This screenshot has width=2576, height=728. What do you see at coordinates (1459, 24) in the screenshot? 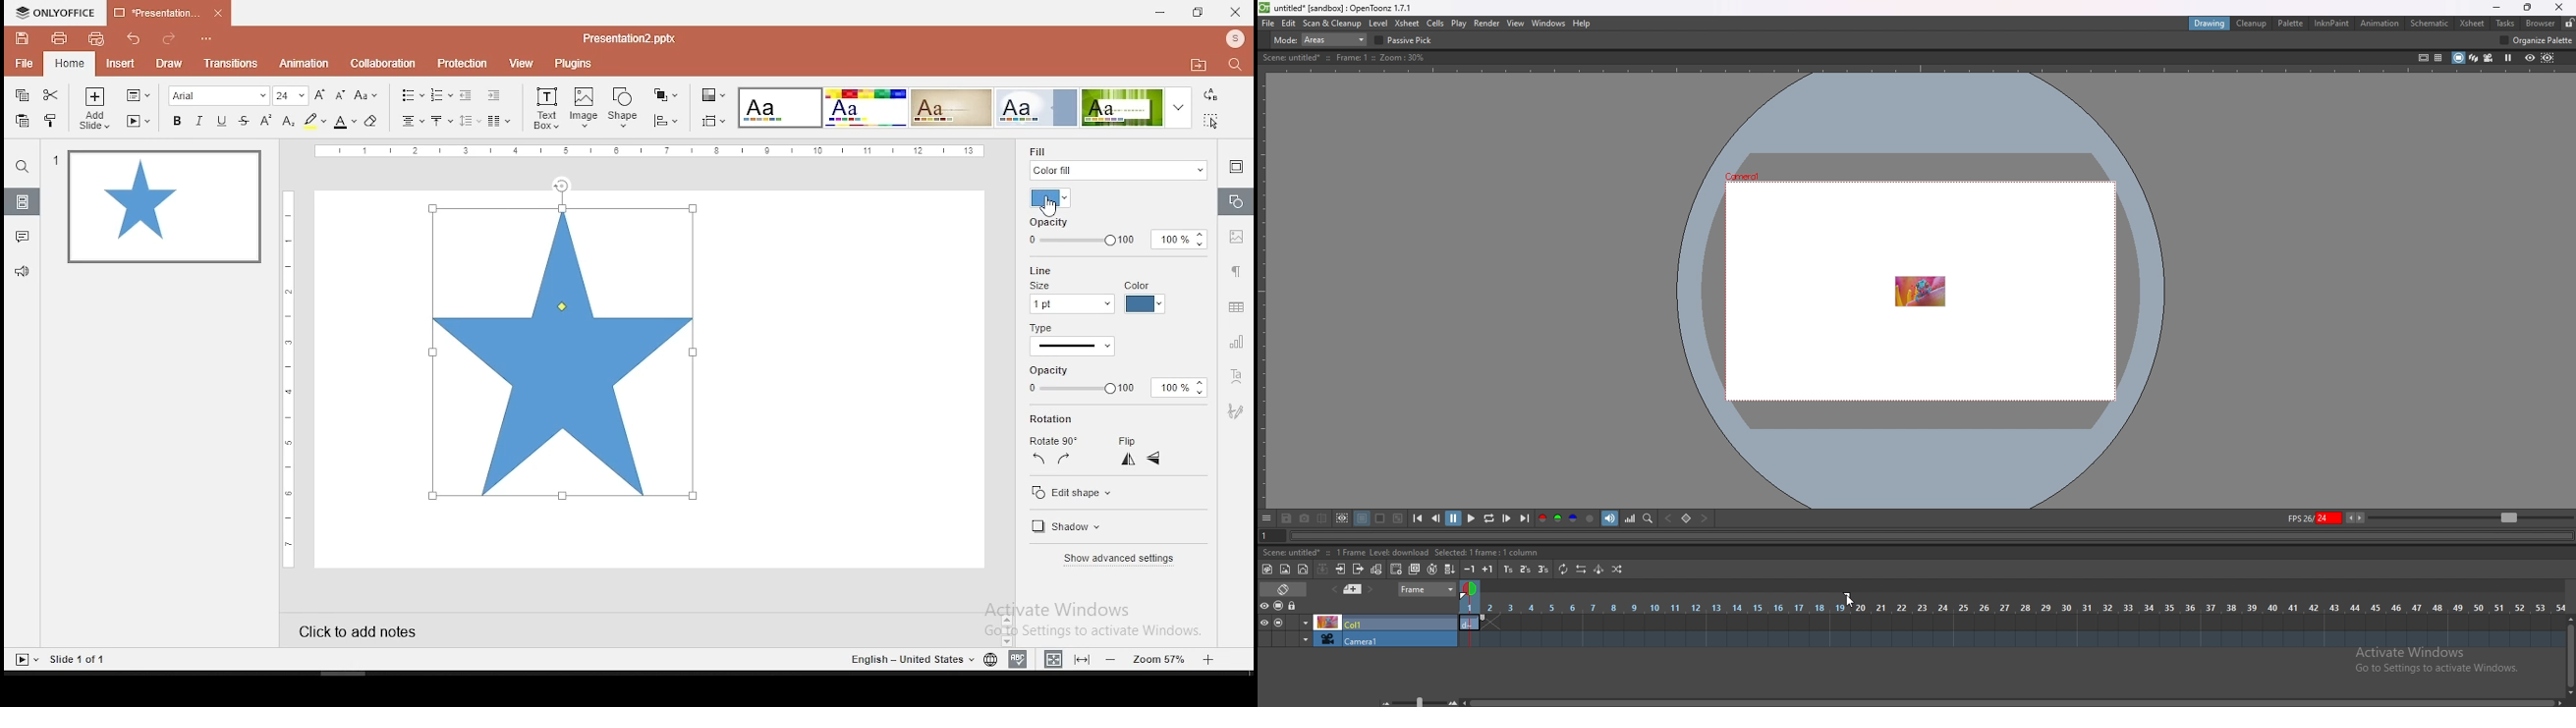
I see `play` at bounding box center [1459, 24].